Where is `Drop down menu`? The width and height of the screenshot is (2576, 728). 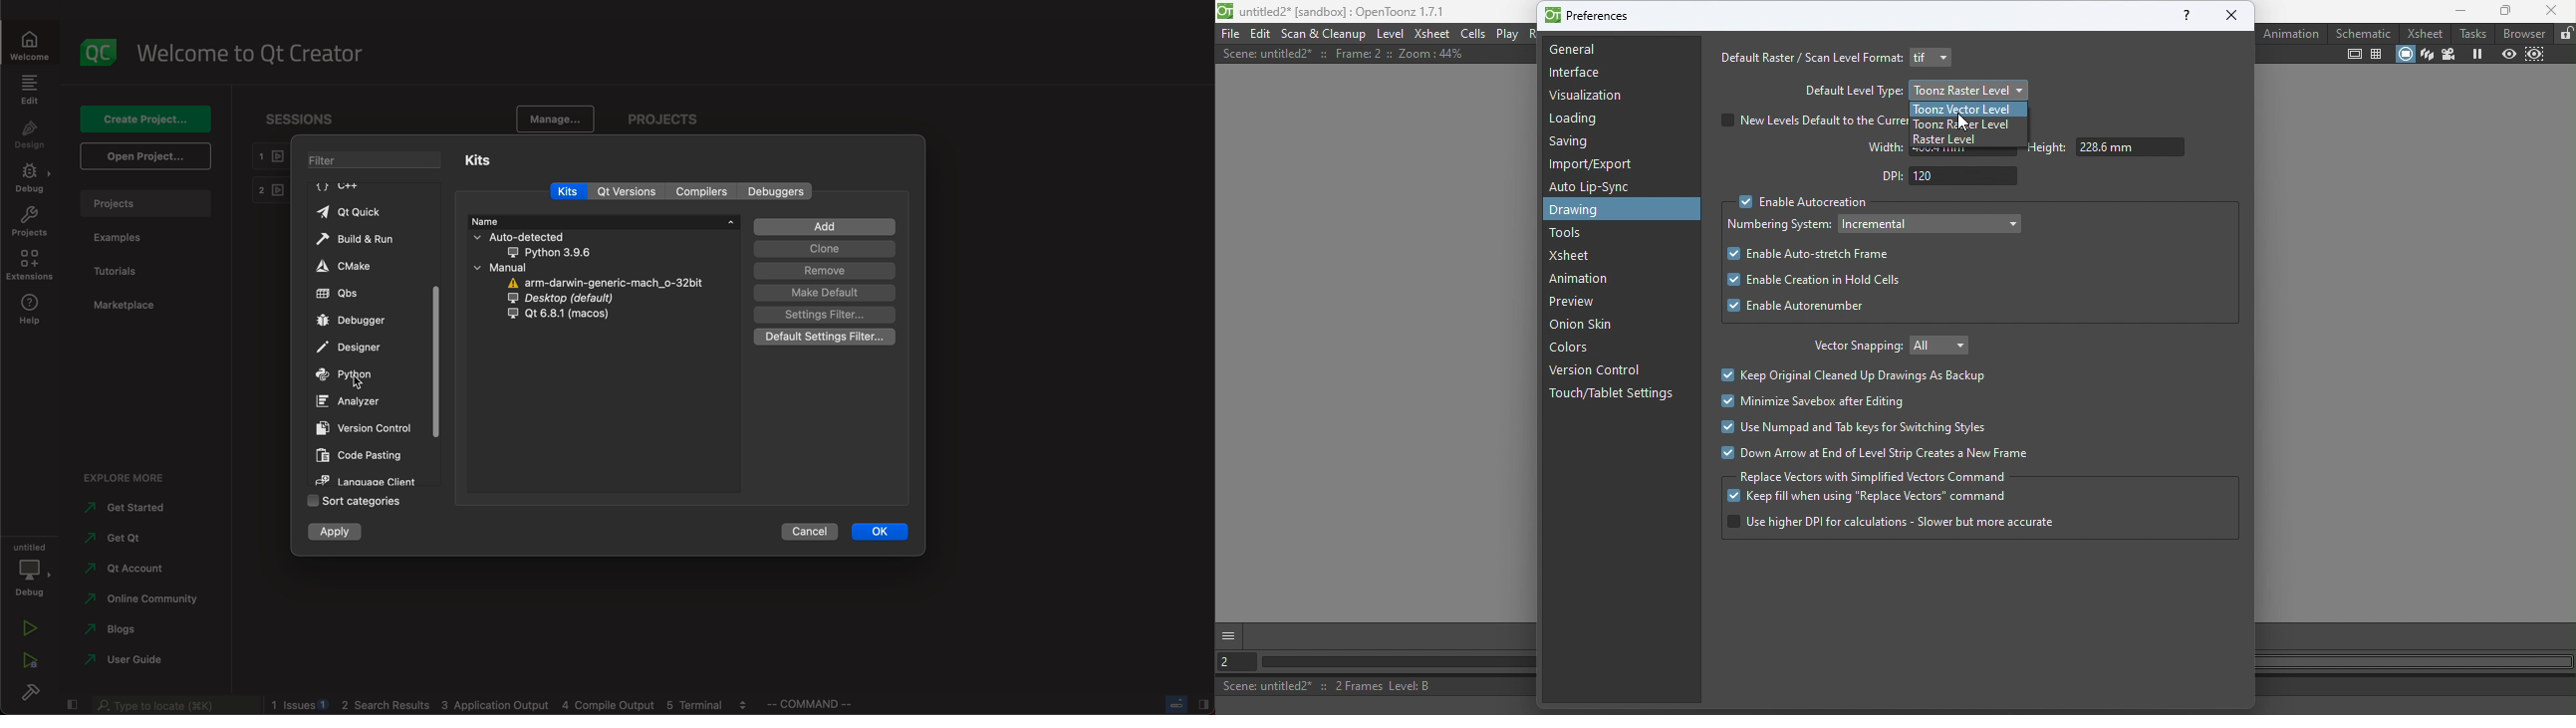 Drop down menu is located at coordinates (1932, 58).